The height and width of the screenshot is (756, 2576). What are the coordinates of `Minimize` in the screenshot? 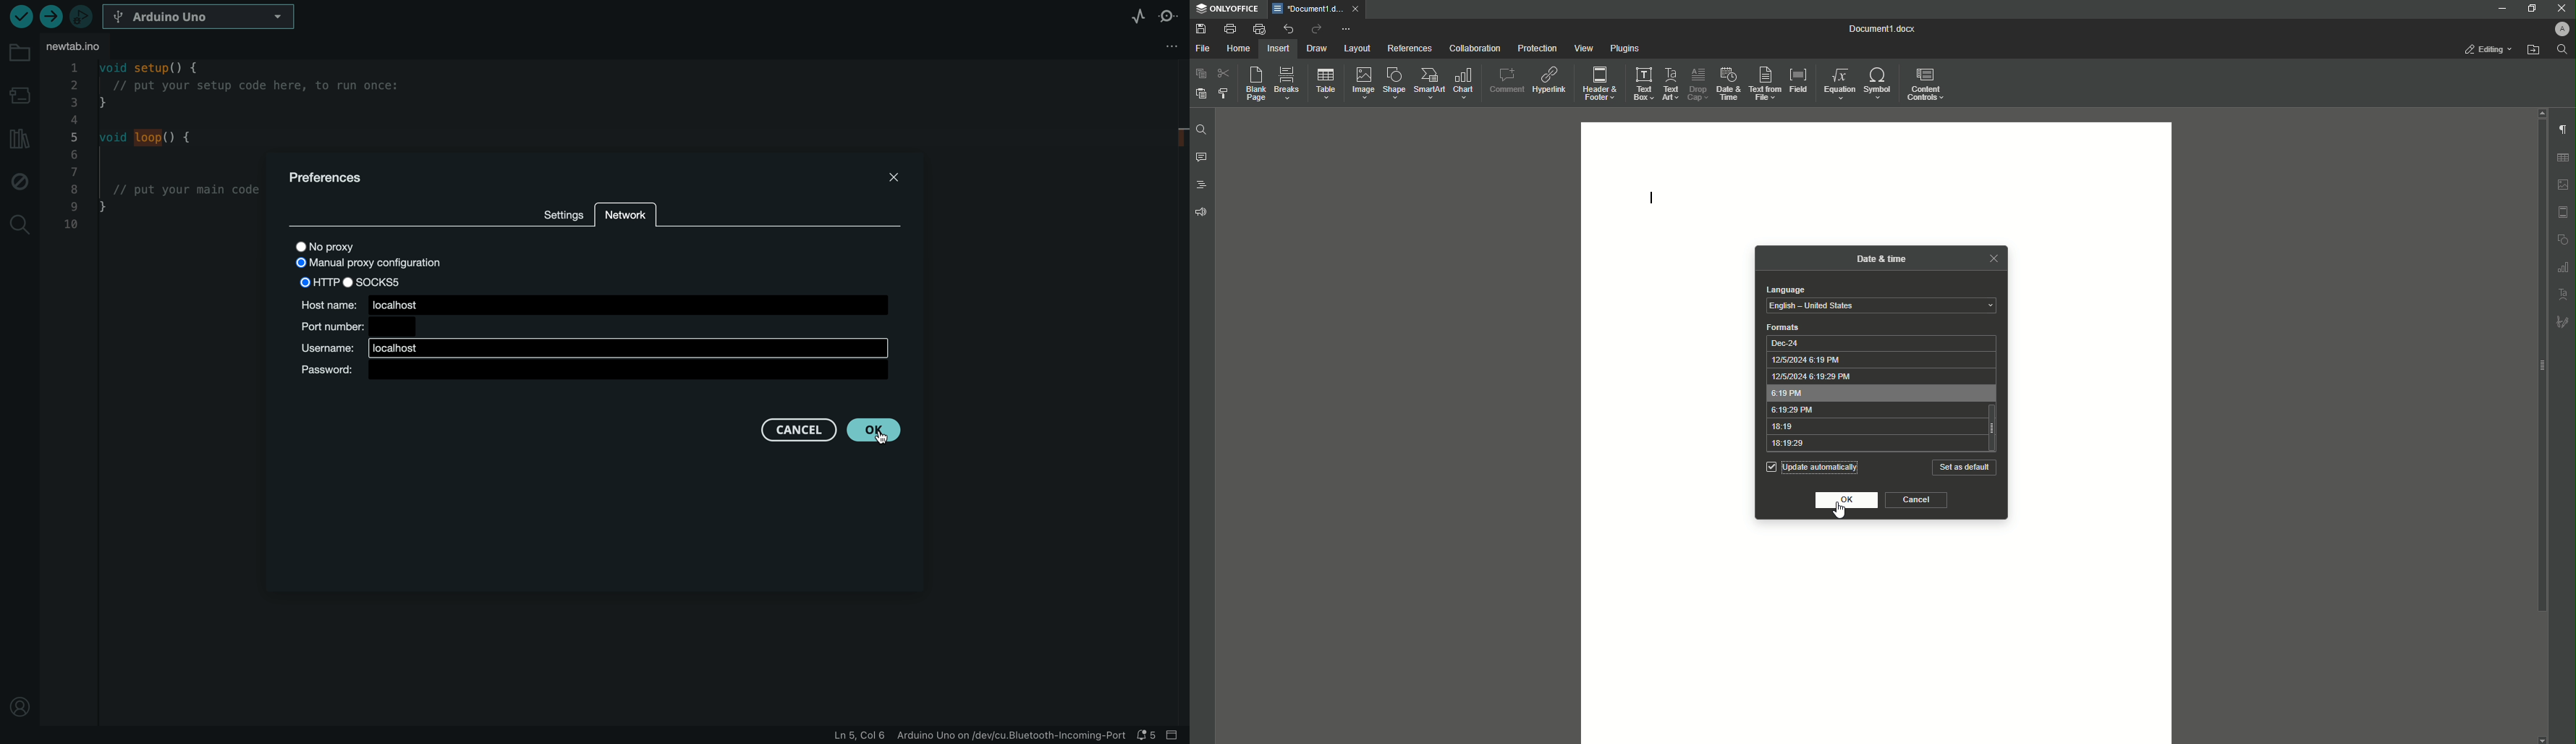 It's located at (2500, 8).